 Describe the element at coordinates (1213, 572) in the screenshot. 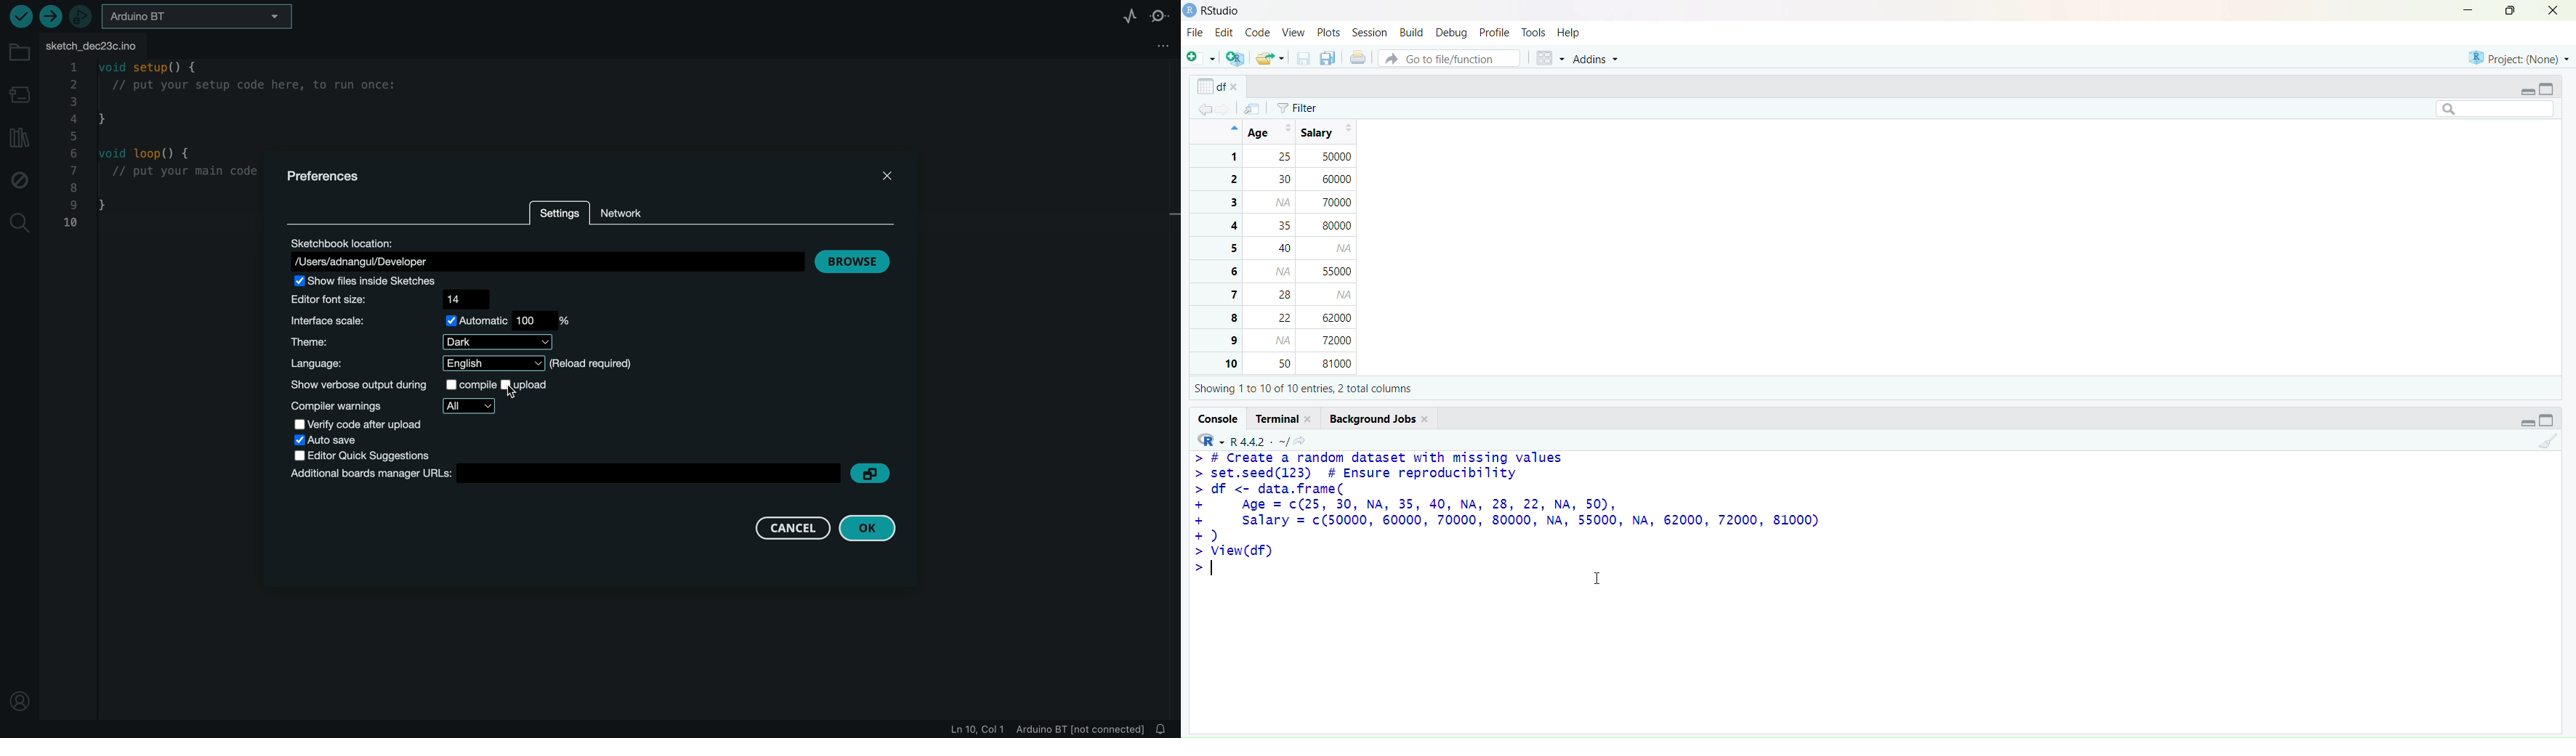

I see `text cursor` at that location.